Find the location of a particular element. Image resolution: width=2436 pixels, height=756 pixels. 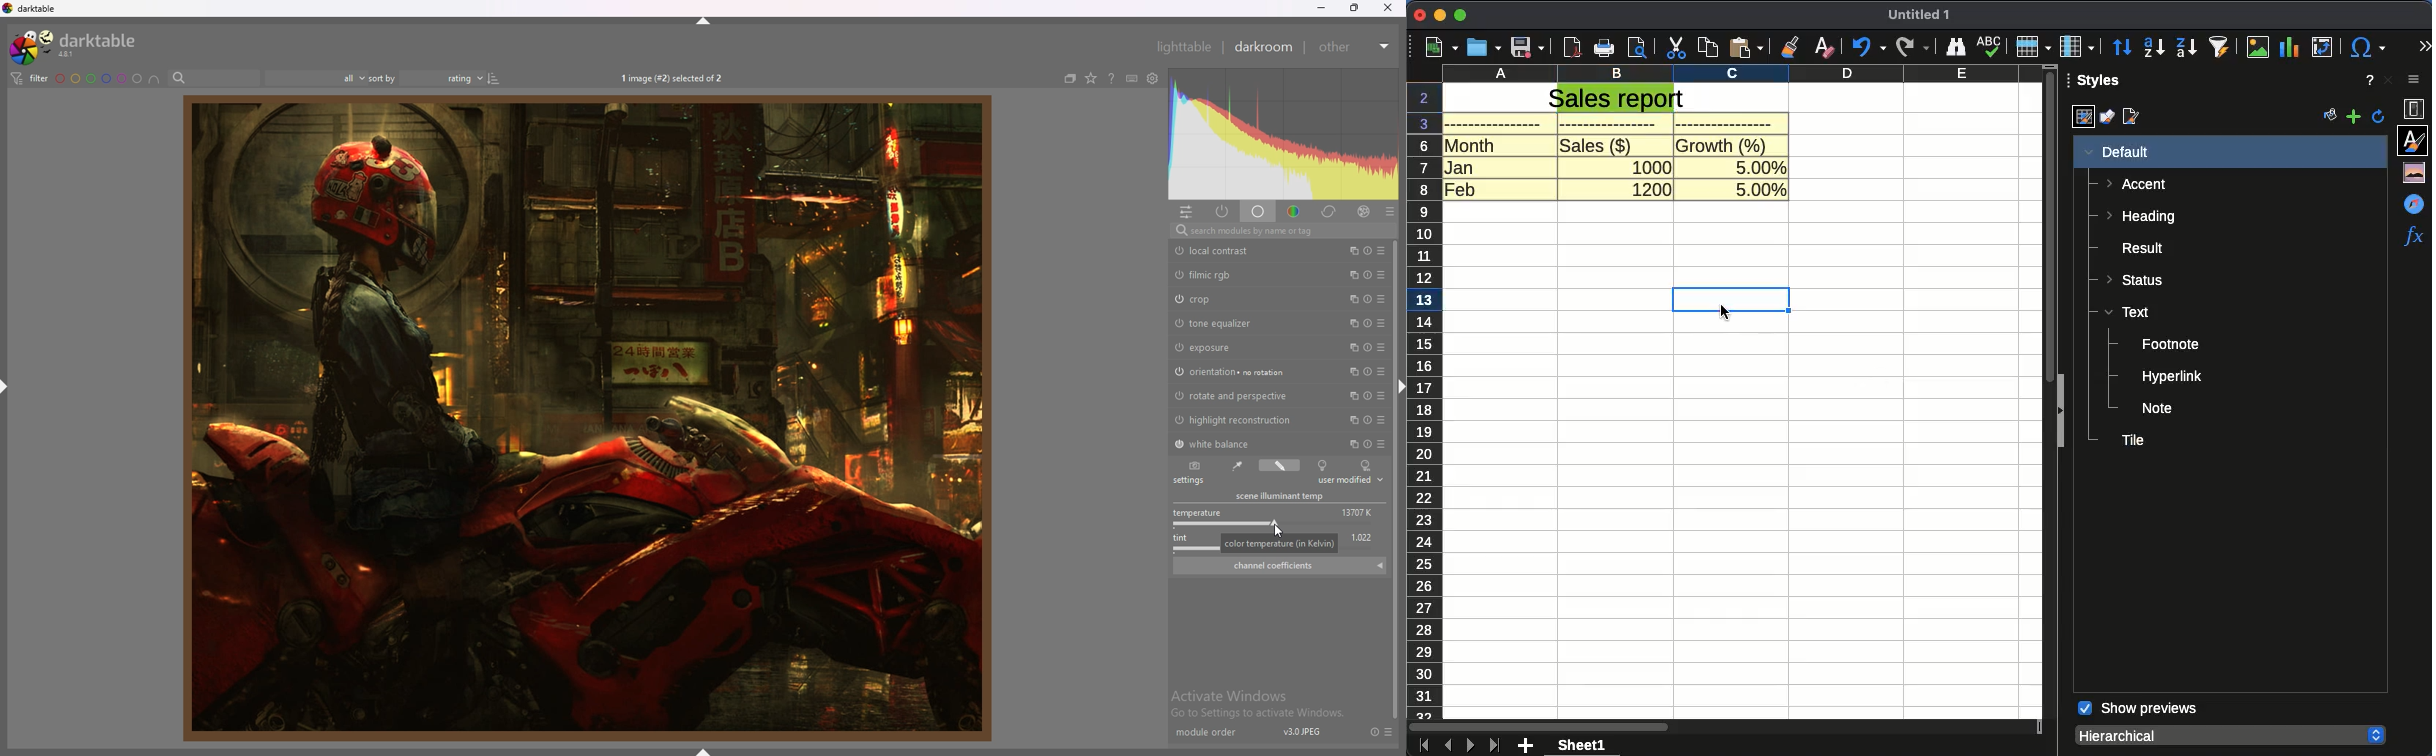

temperature is located at coordinates (1198, 511).